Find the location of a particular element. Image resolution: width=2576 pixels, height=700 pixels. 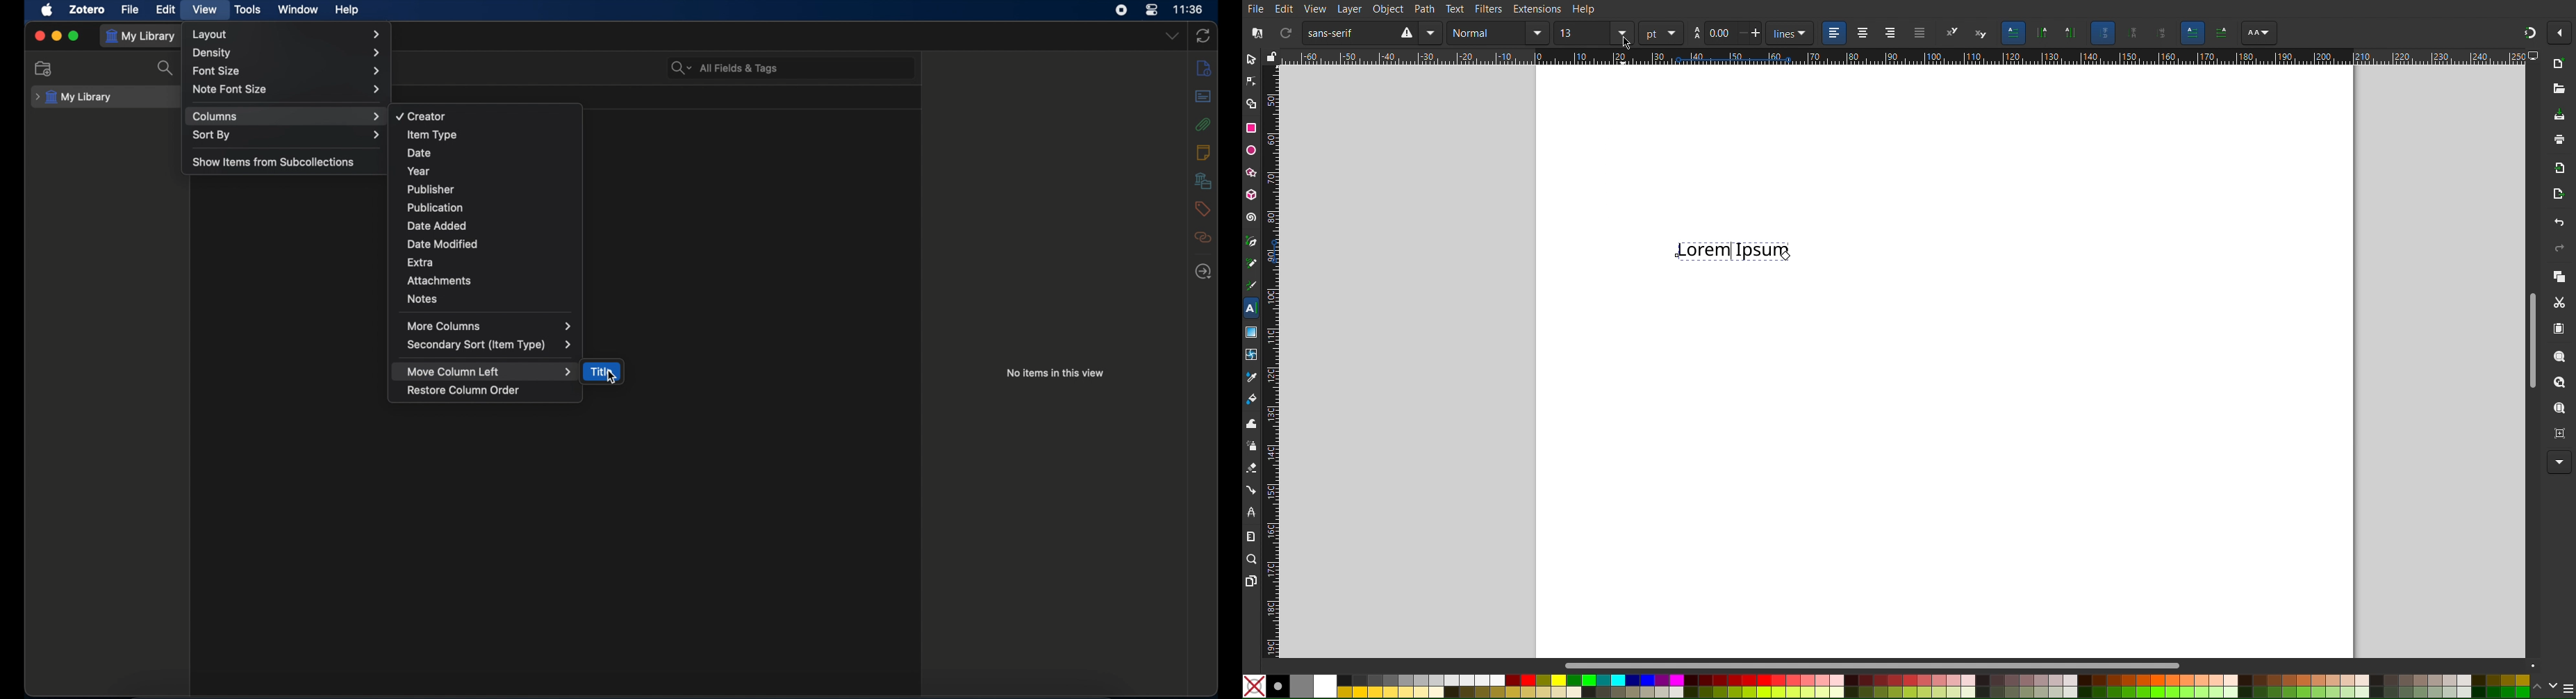

related is located at coordinates (1204, 271).